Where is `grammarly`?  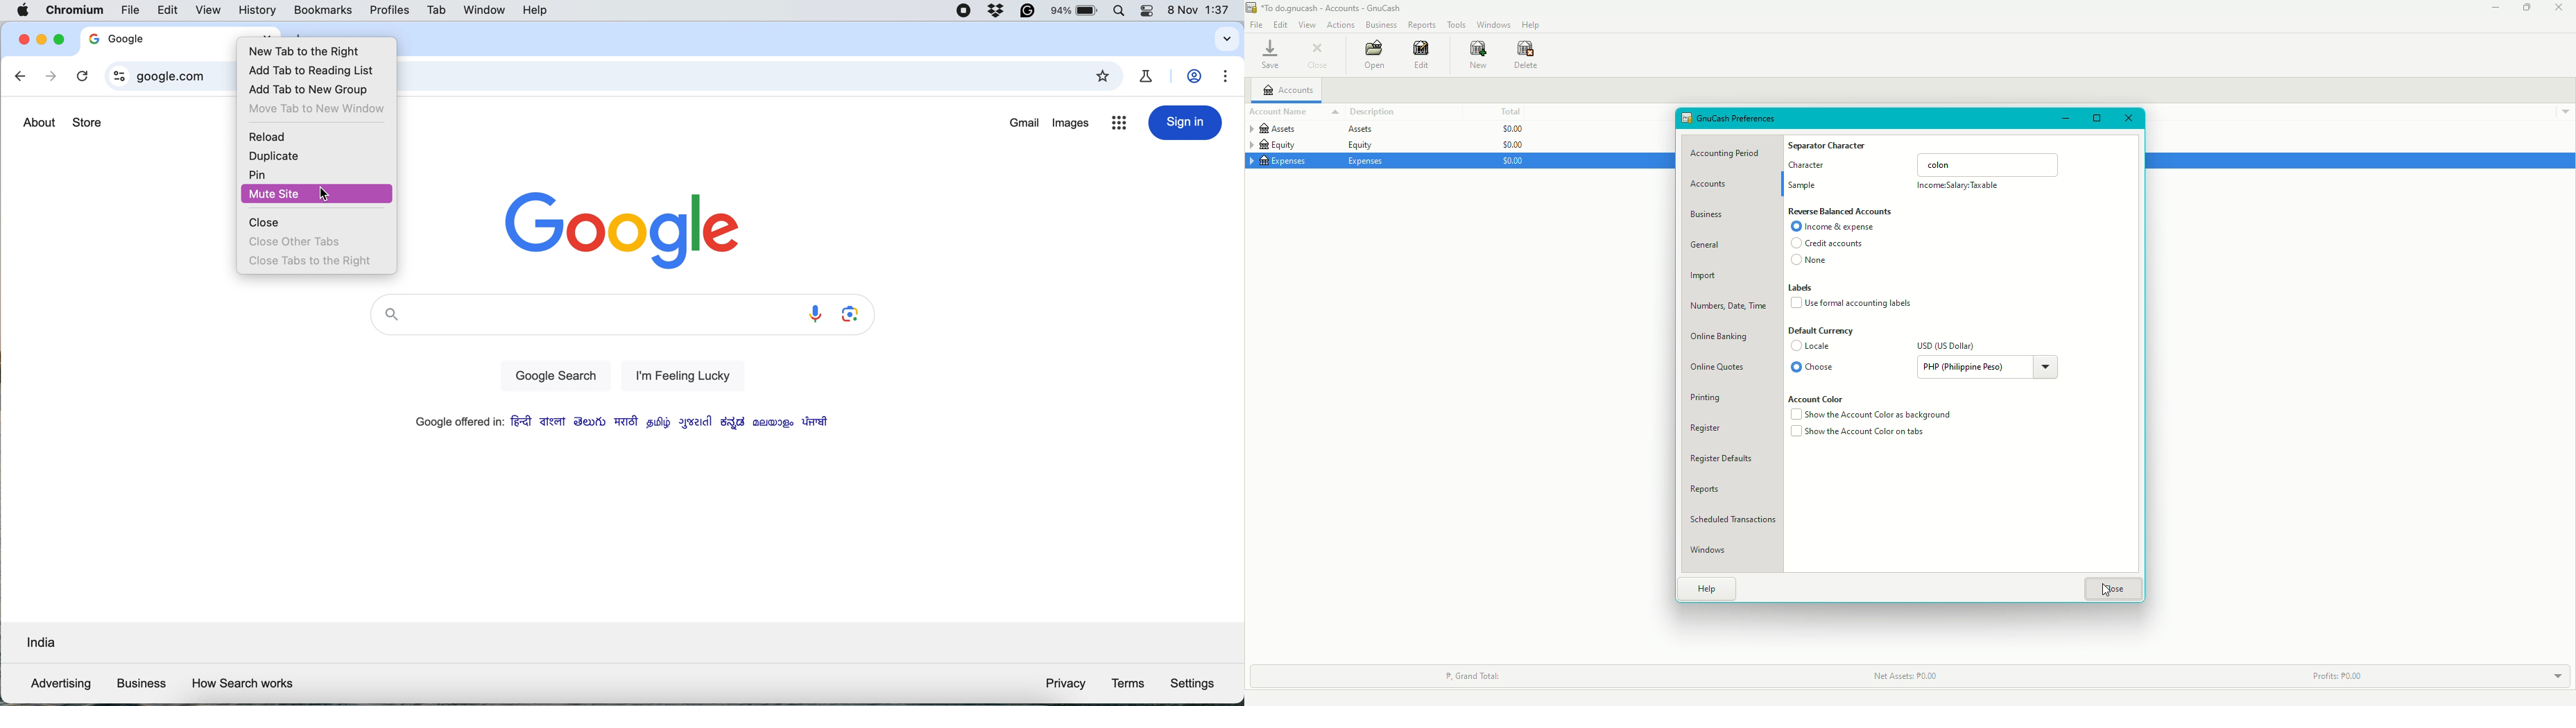 grammarly is located at coordinates (1026, 12).